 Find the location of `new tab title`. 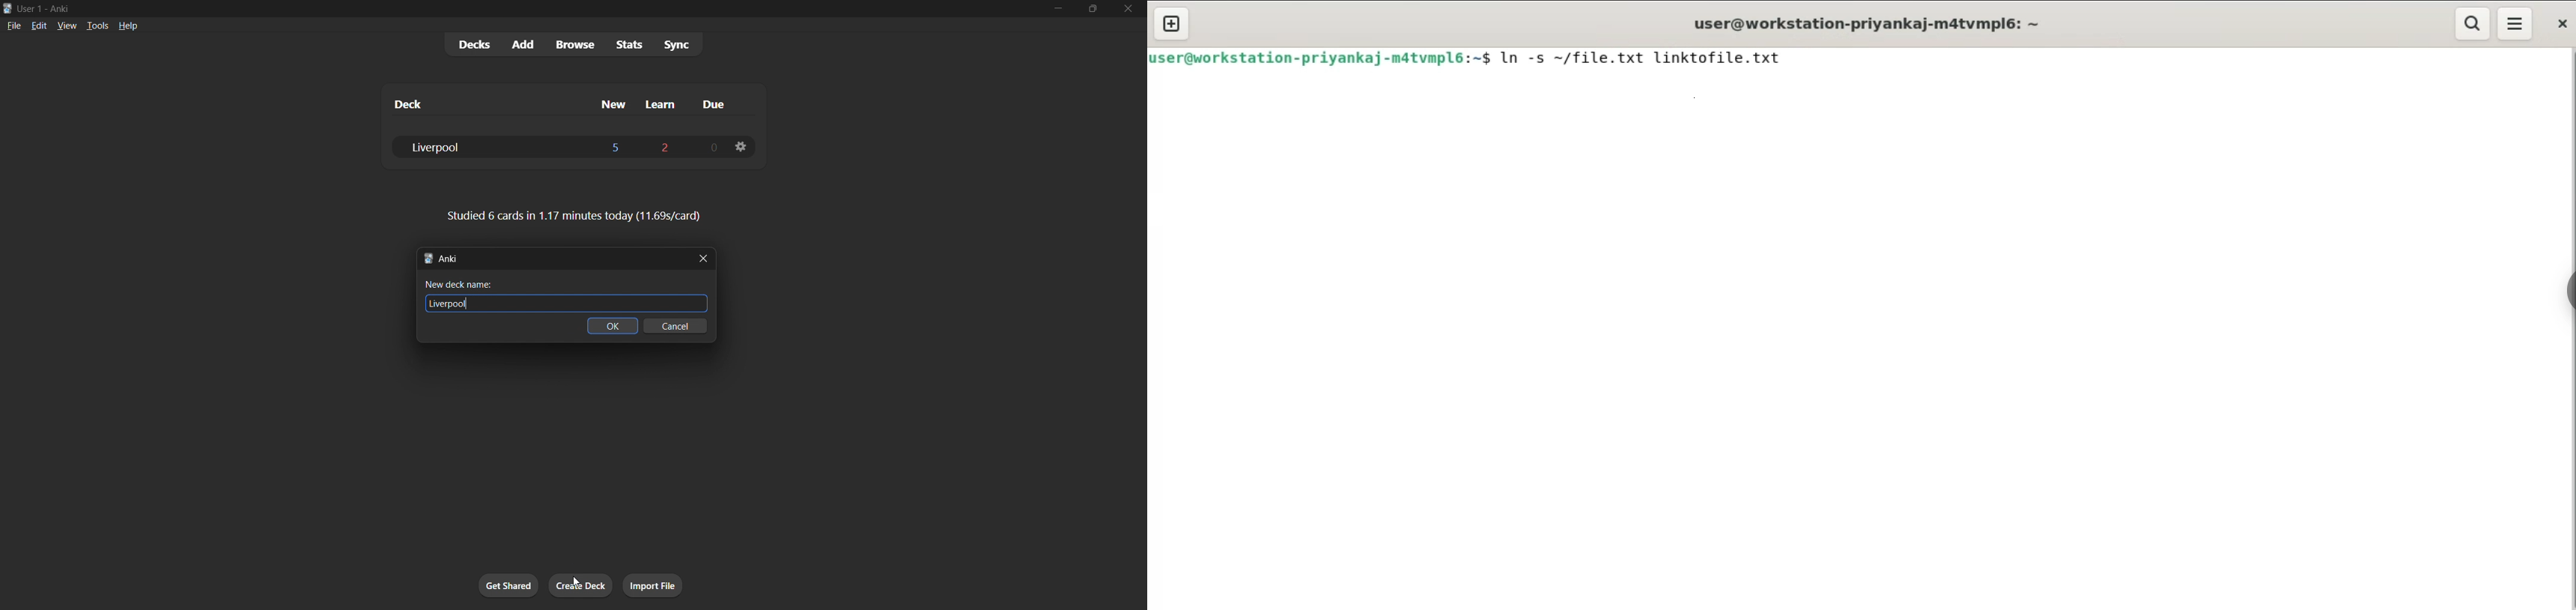

new tab title is located at coordinates (551, 259).